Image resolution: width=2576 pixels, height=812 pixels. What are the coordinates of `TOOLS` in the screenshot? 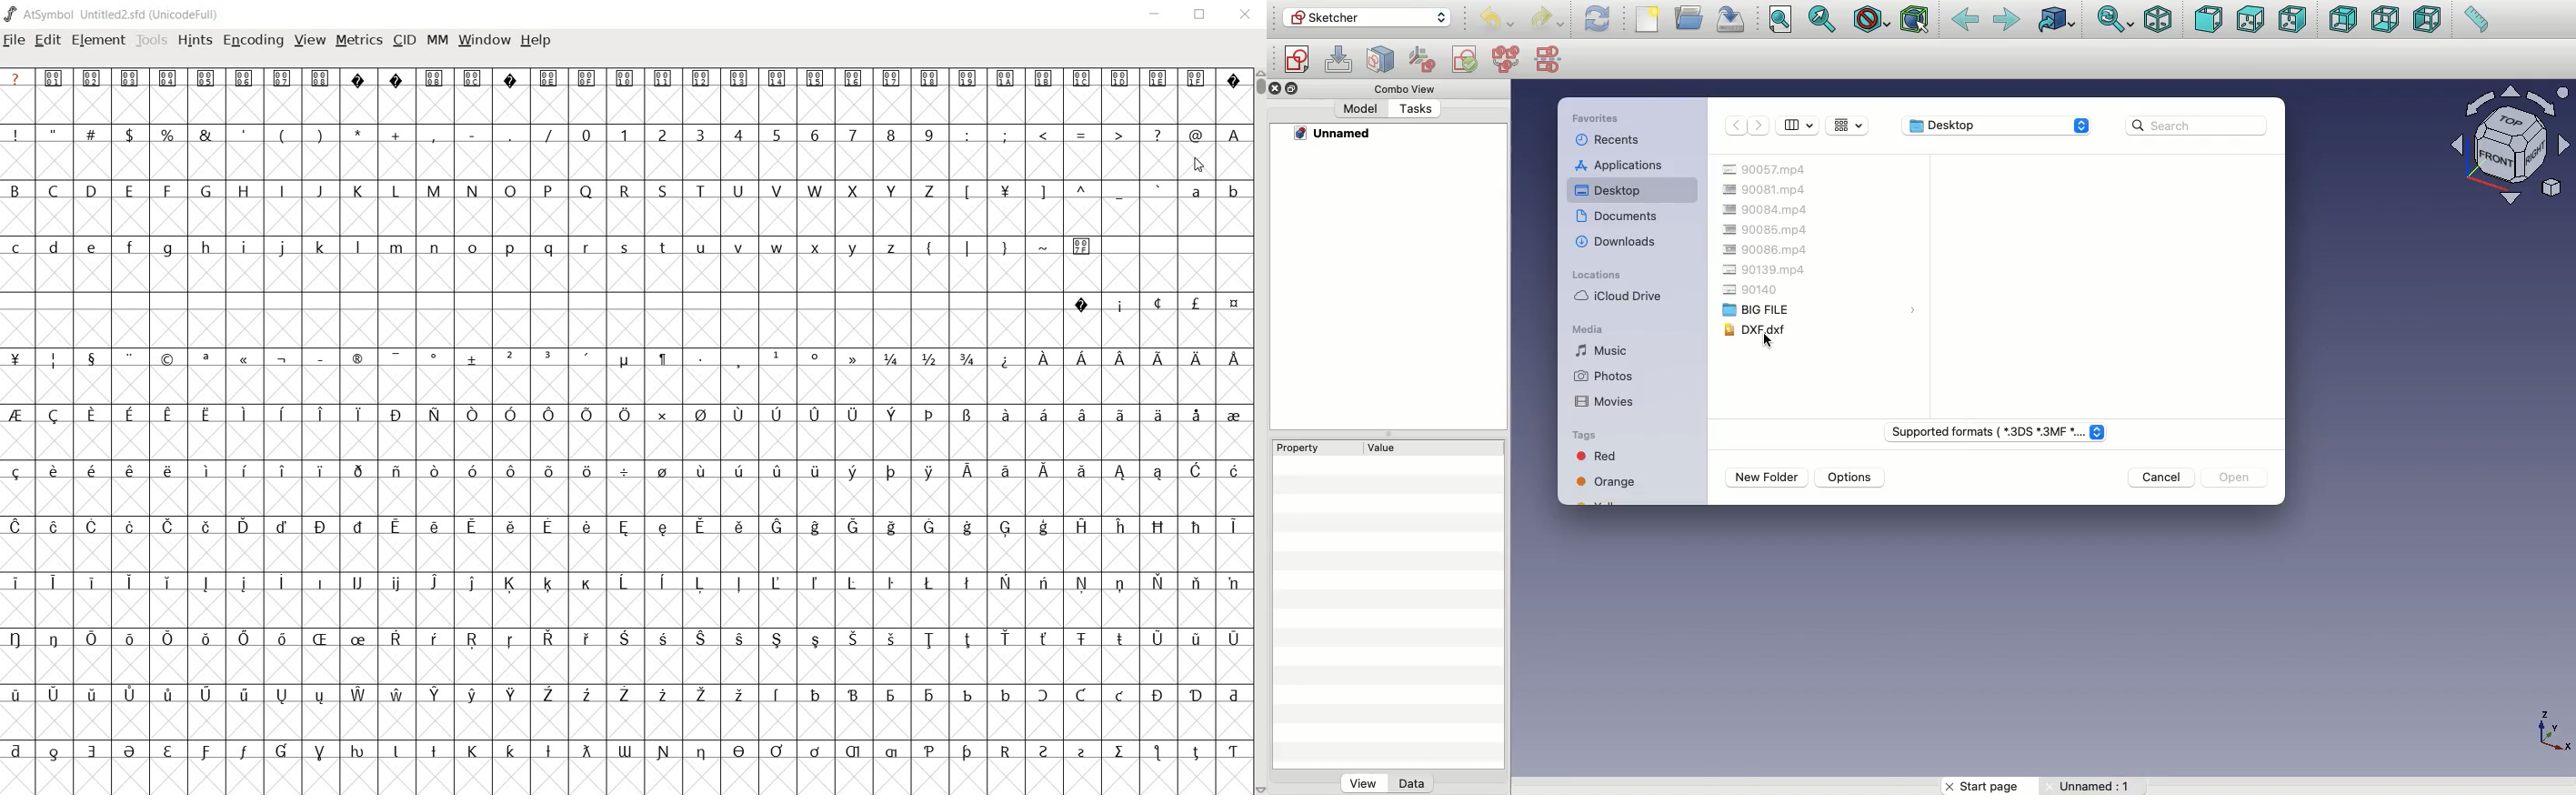 It's located at (151, 41).